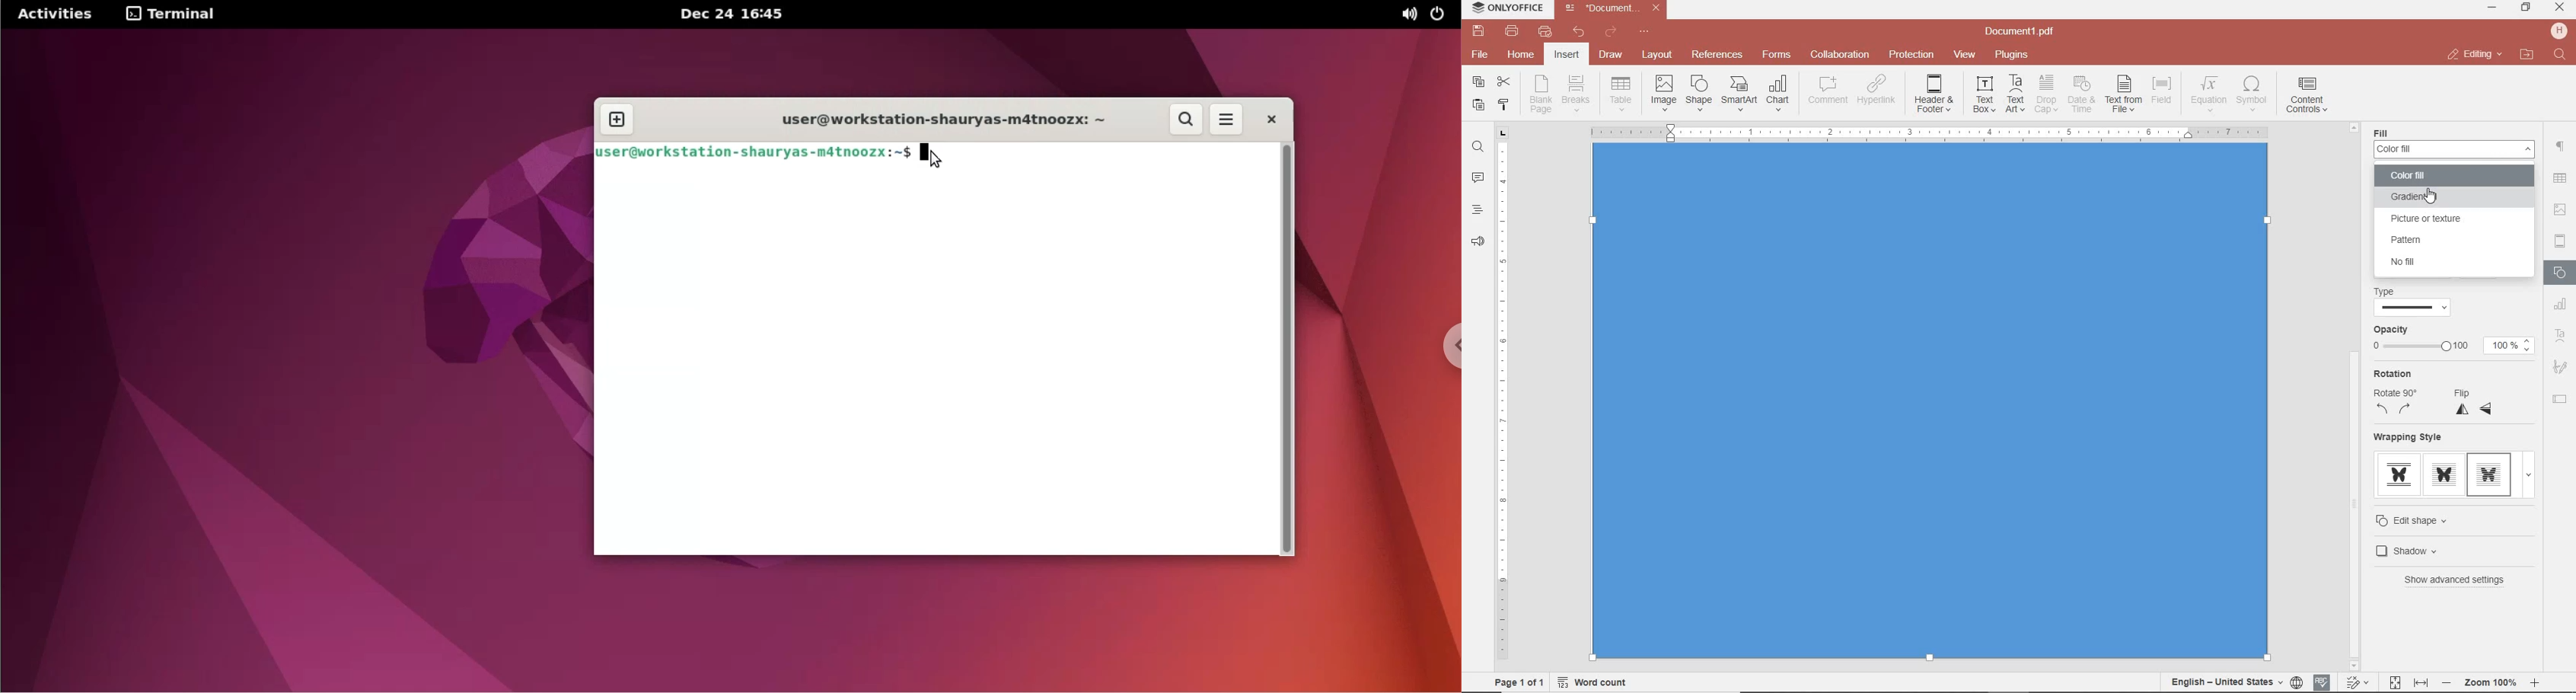  Describe the element at coordinates (1502, 104) in the screenshot. I see `copy style` at that location.